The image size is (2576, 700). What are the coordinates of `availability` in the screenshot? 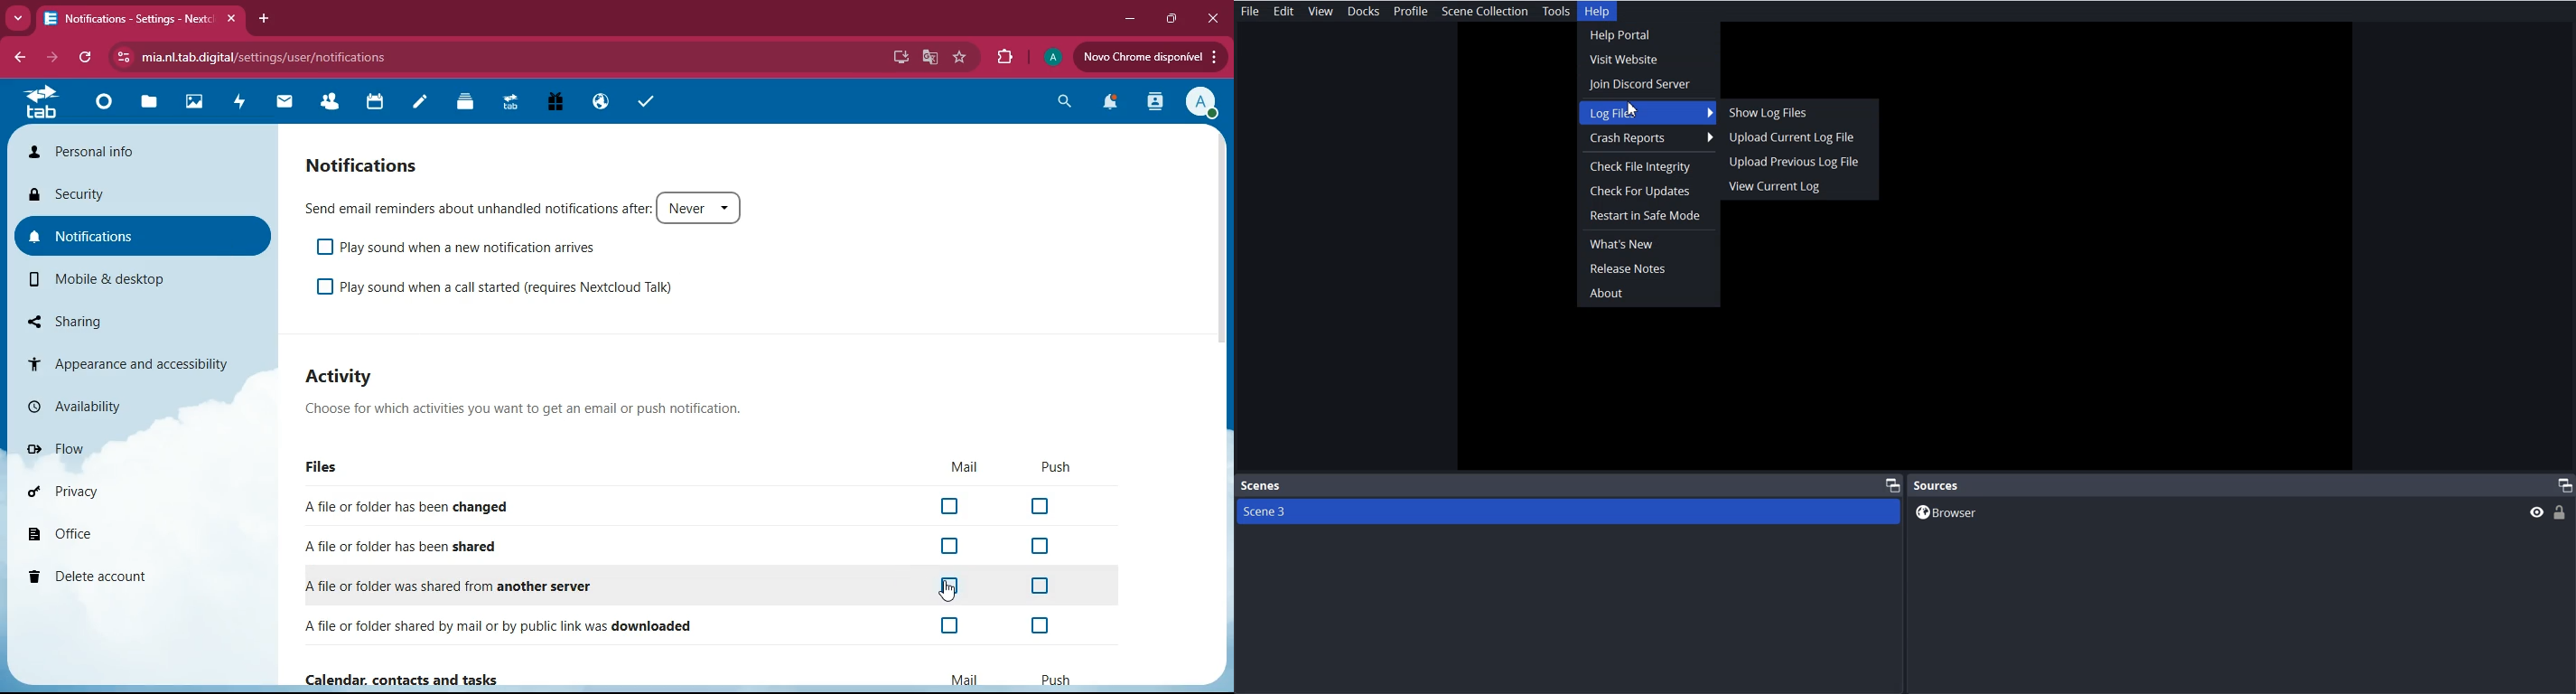 It's located at (109, 410).